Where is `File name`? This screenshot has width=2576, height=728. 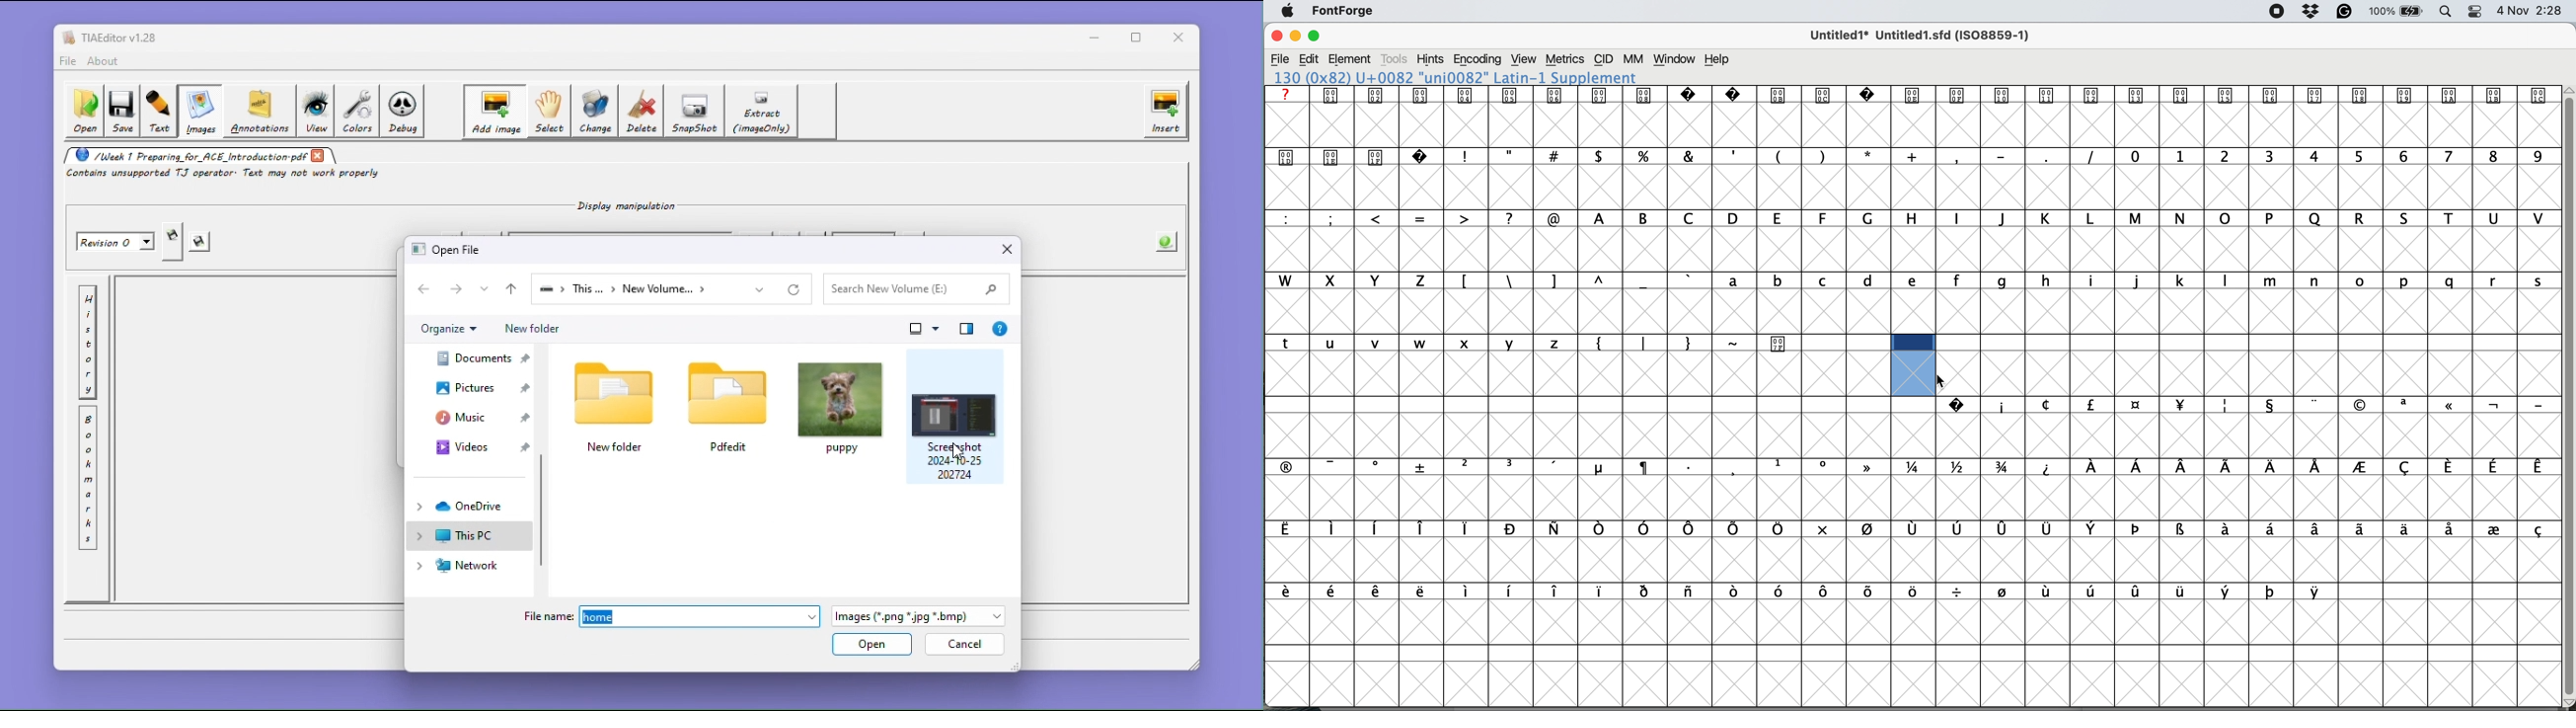
File name is located at coordinates (1917, 35).